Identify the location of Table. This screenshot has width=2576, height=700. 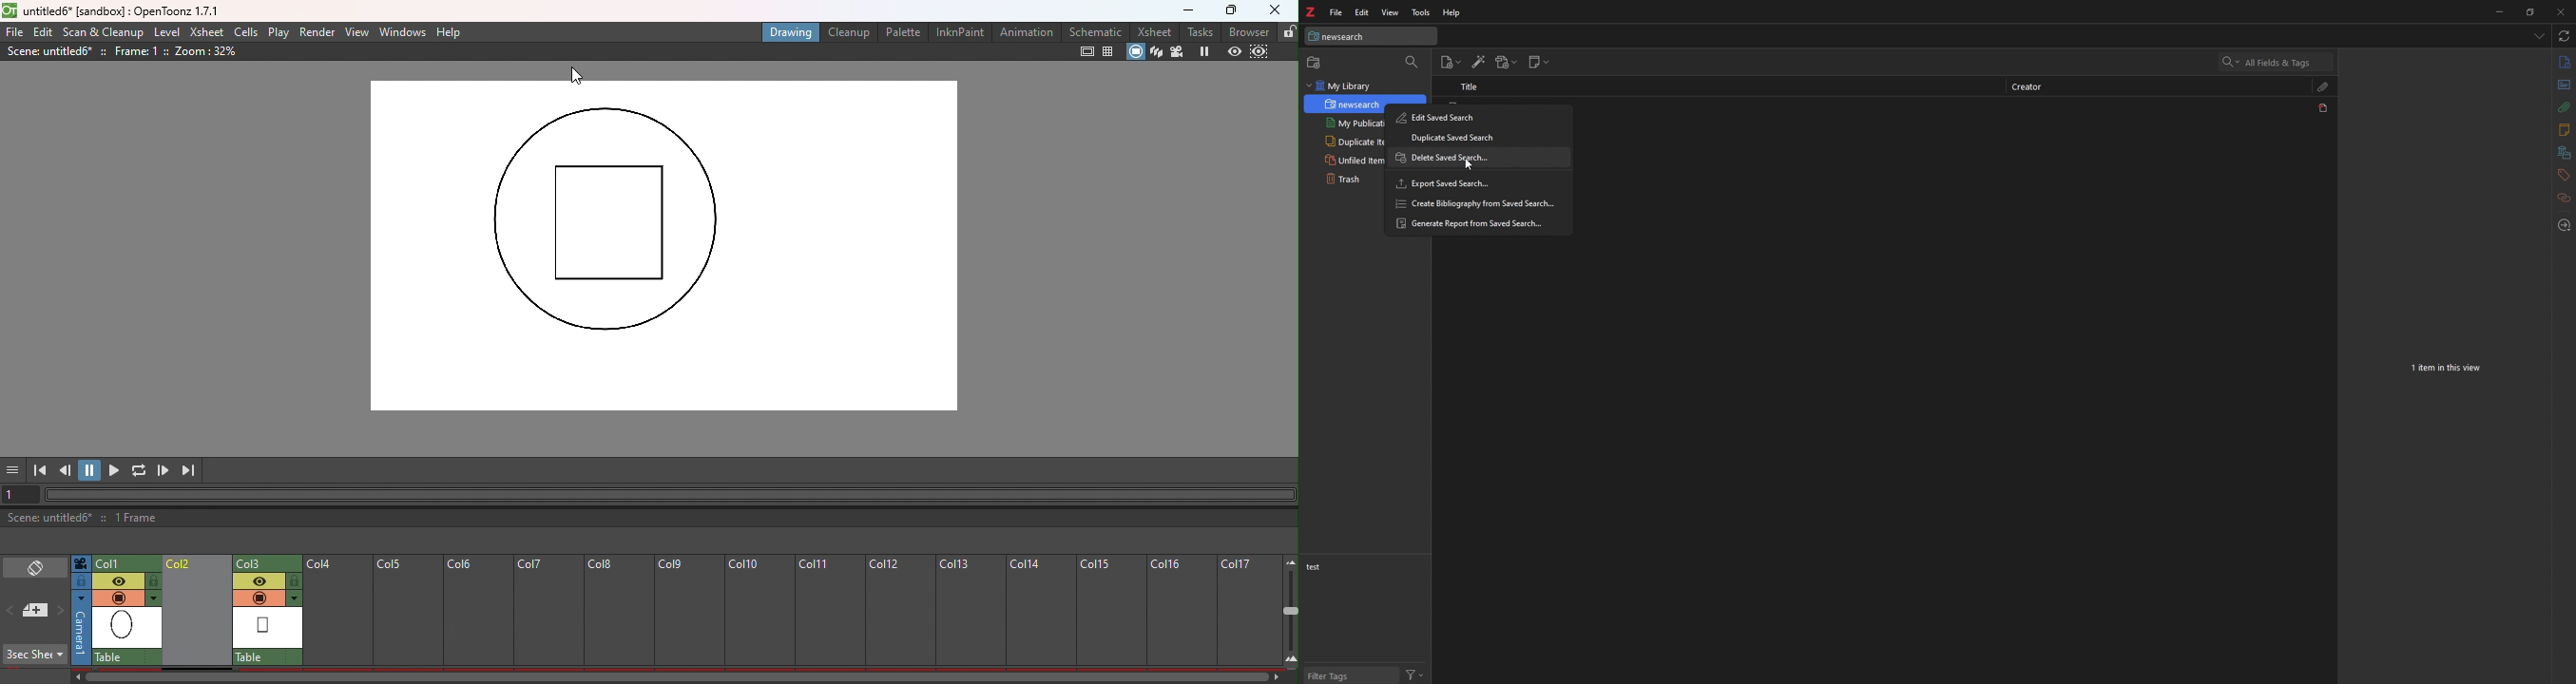
(126, 657).